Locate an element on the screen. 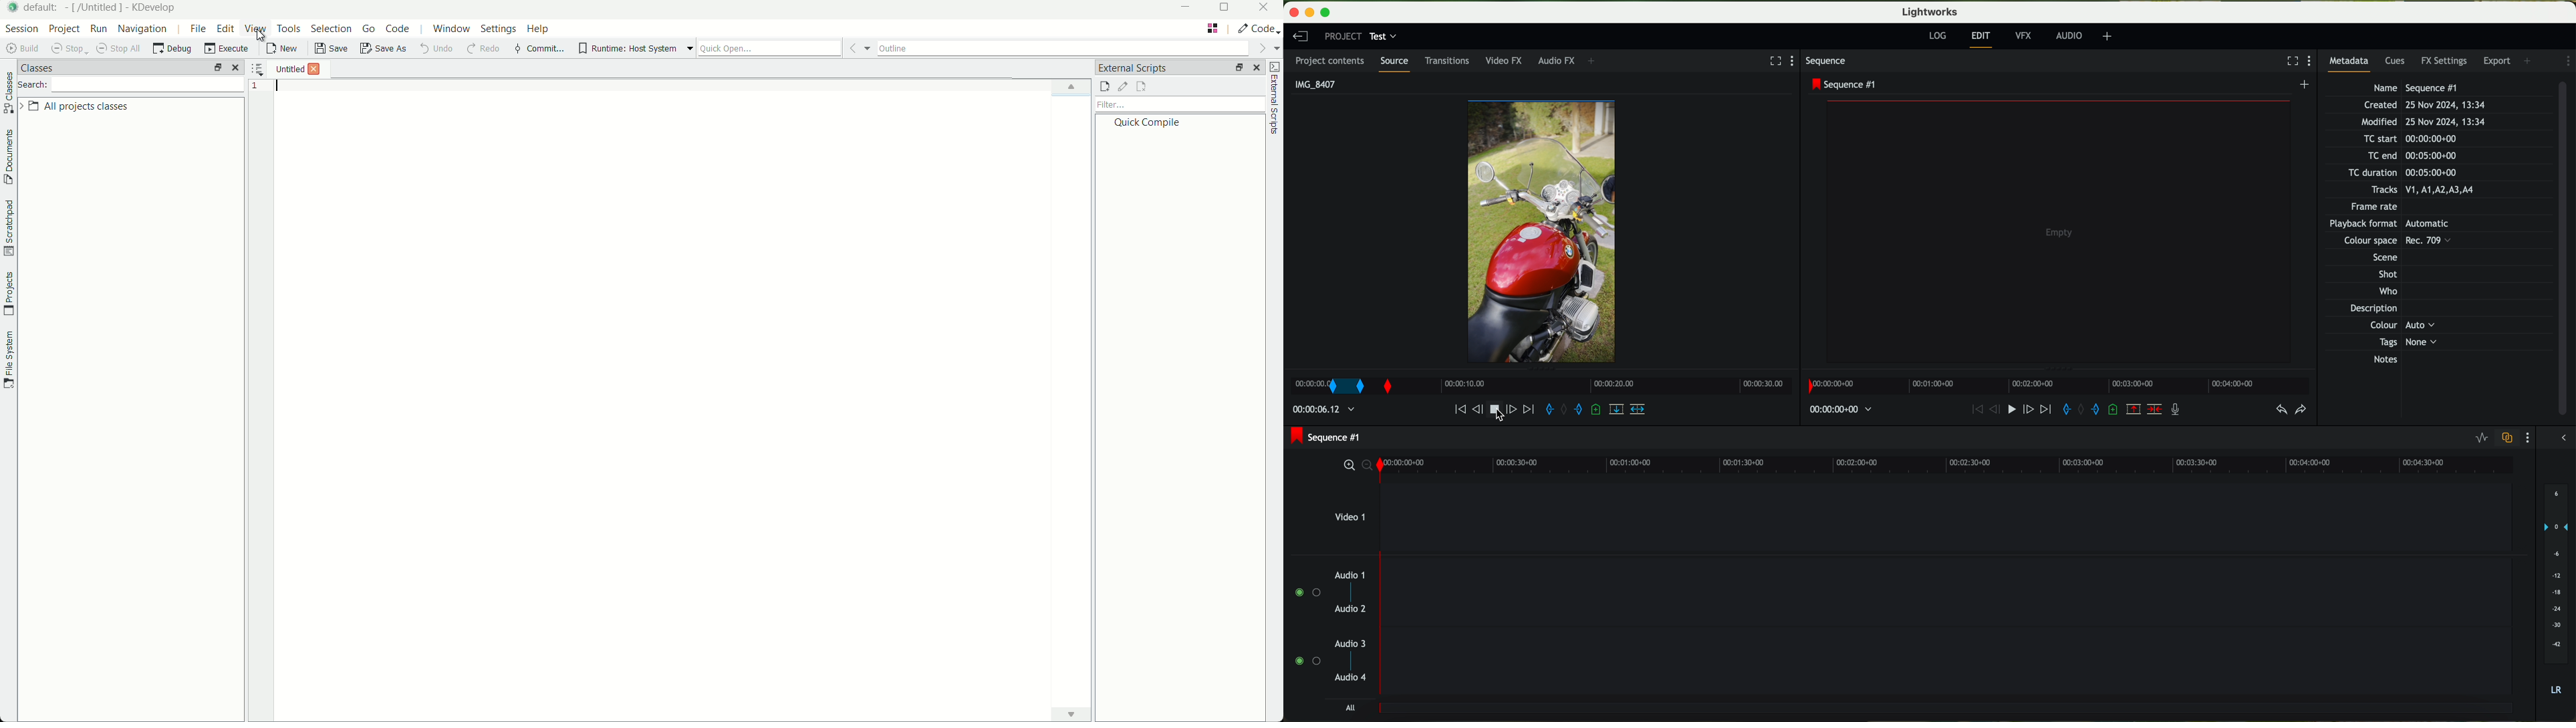 The image size is (2576, 728). add an in mark is located at coordinates (2063, 409).